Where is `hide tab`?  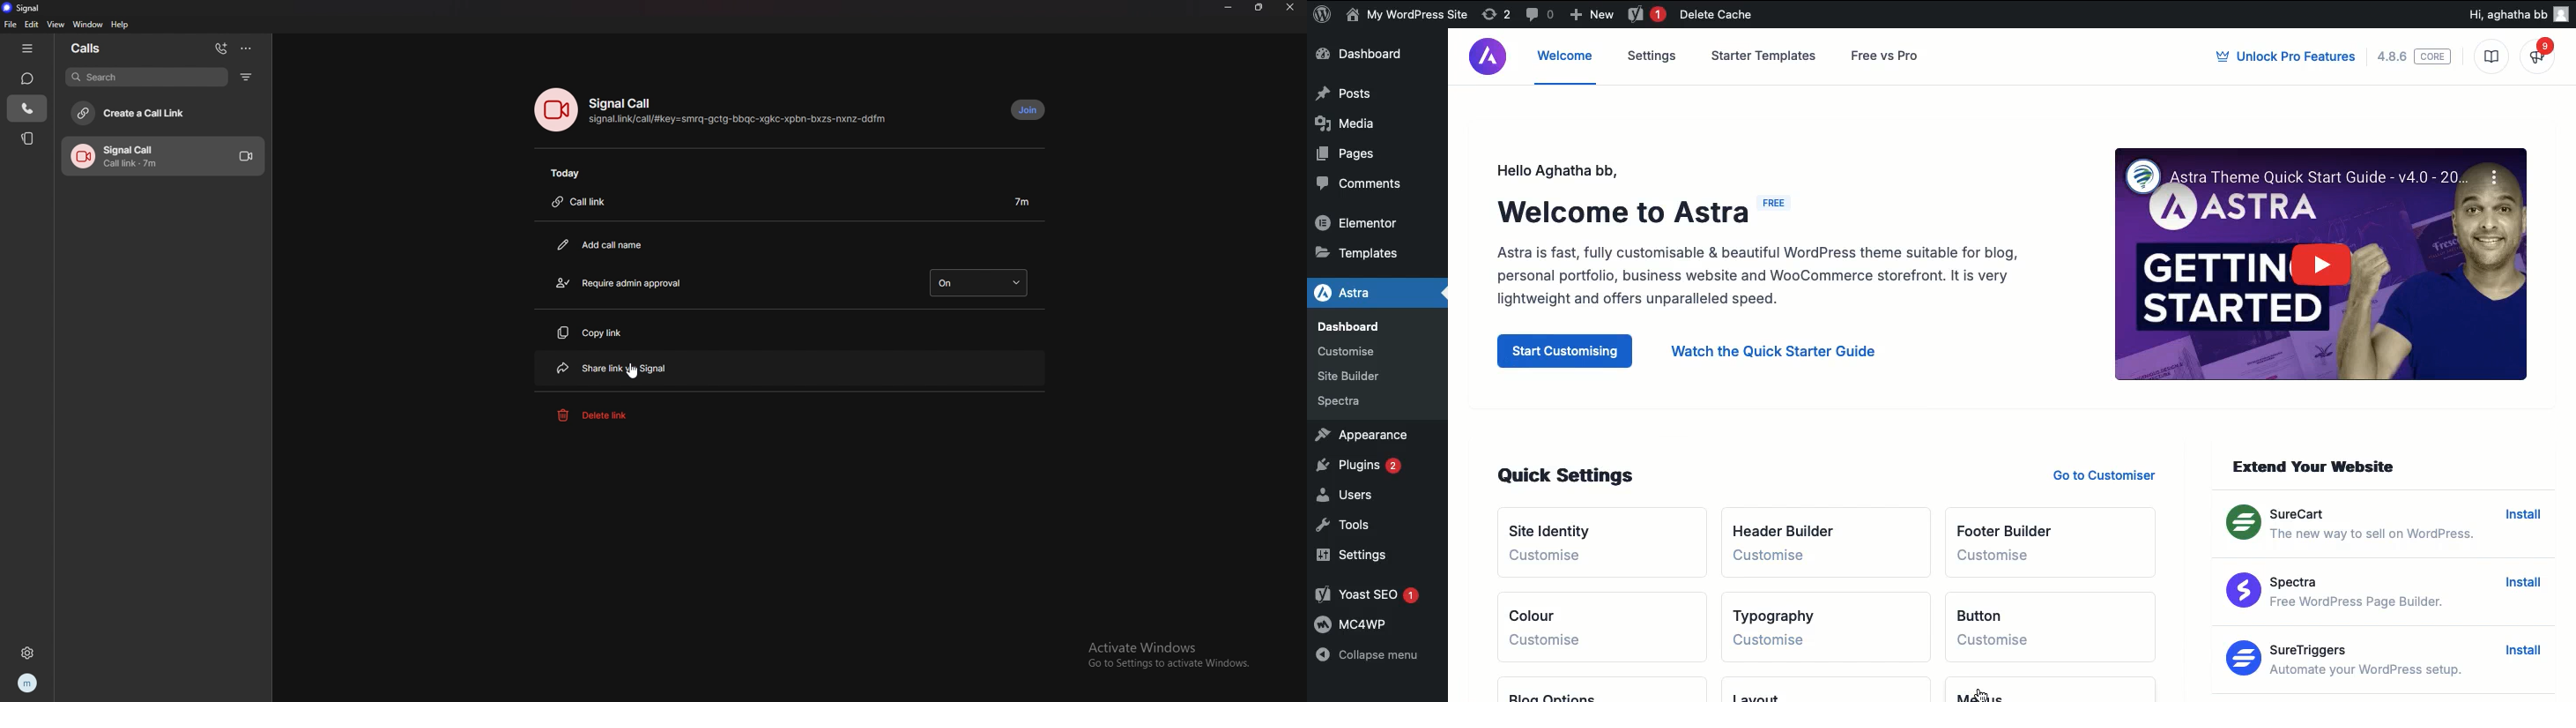 hide tab is located at coordinates (30, 48).